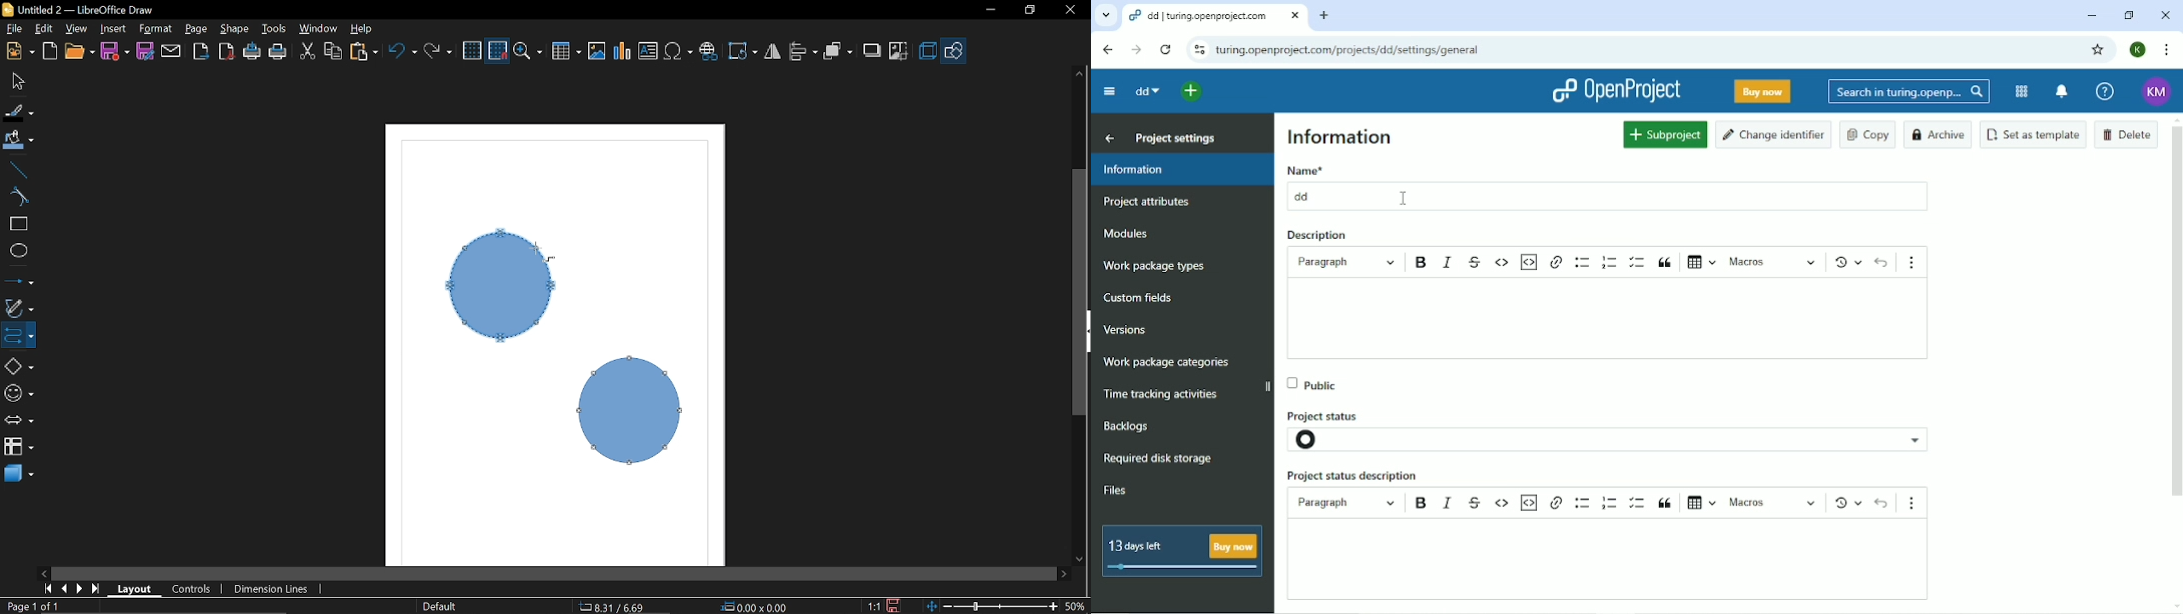 Image resolution: width=2184 pixels, height=616 pixels. What do you see at coordinates (1608, 502) in the screenshot?
I see `numbered list` at bounding box center [1608, 502].